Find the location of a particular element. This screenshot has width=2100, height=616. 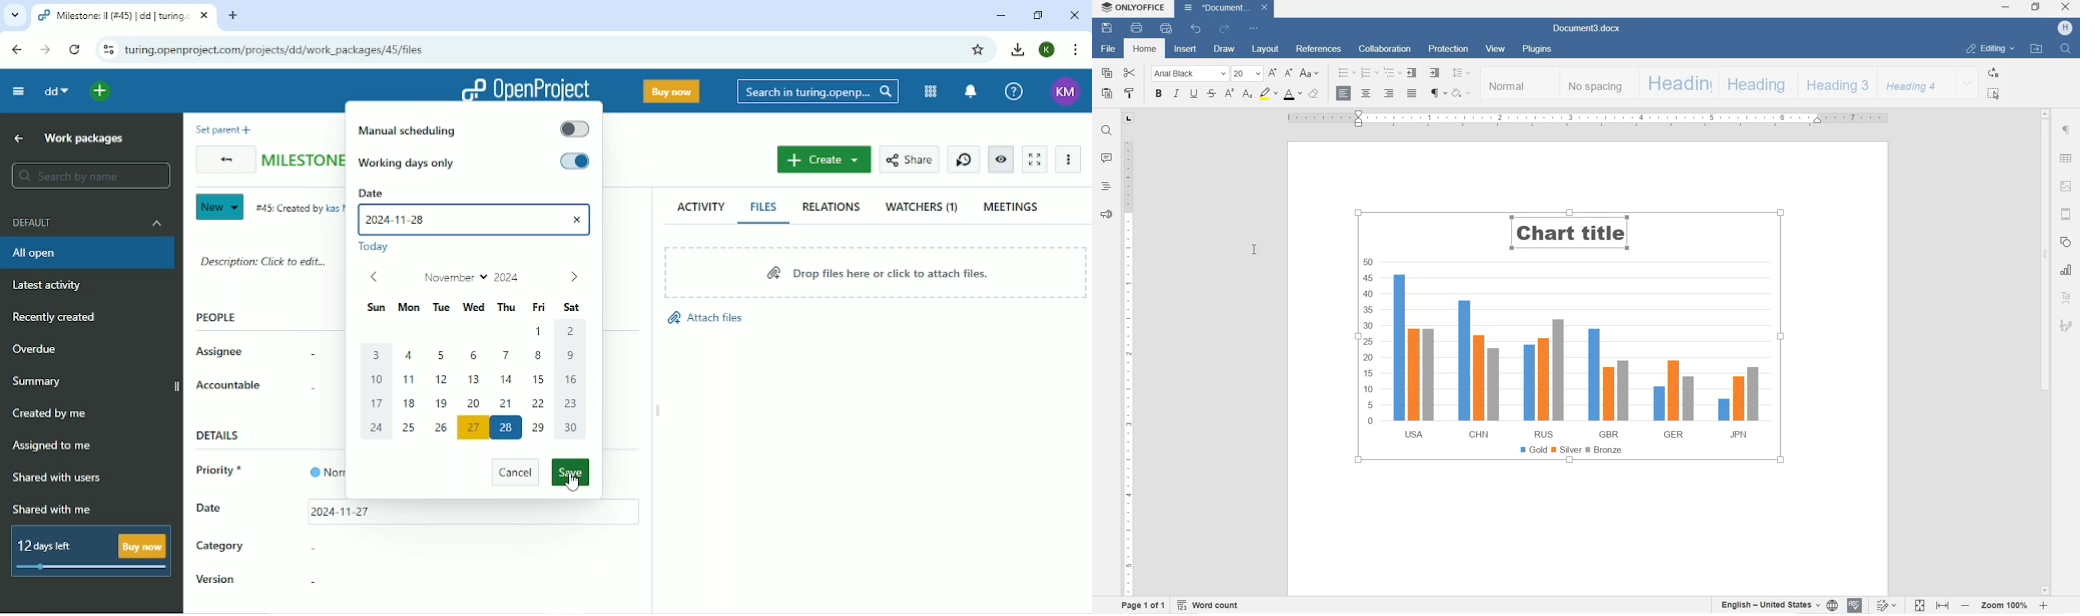

Category is located at coordinates (220, 548).